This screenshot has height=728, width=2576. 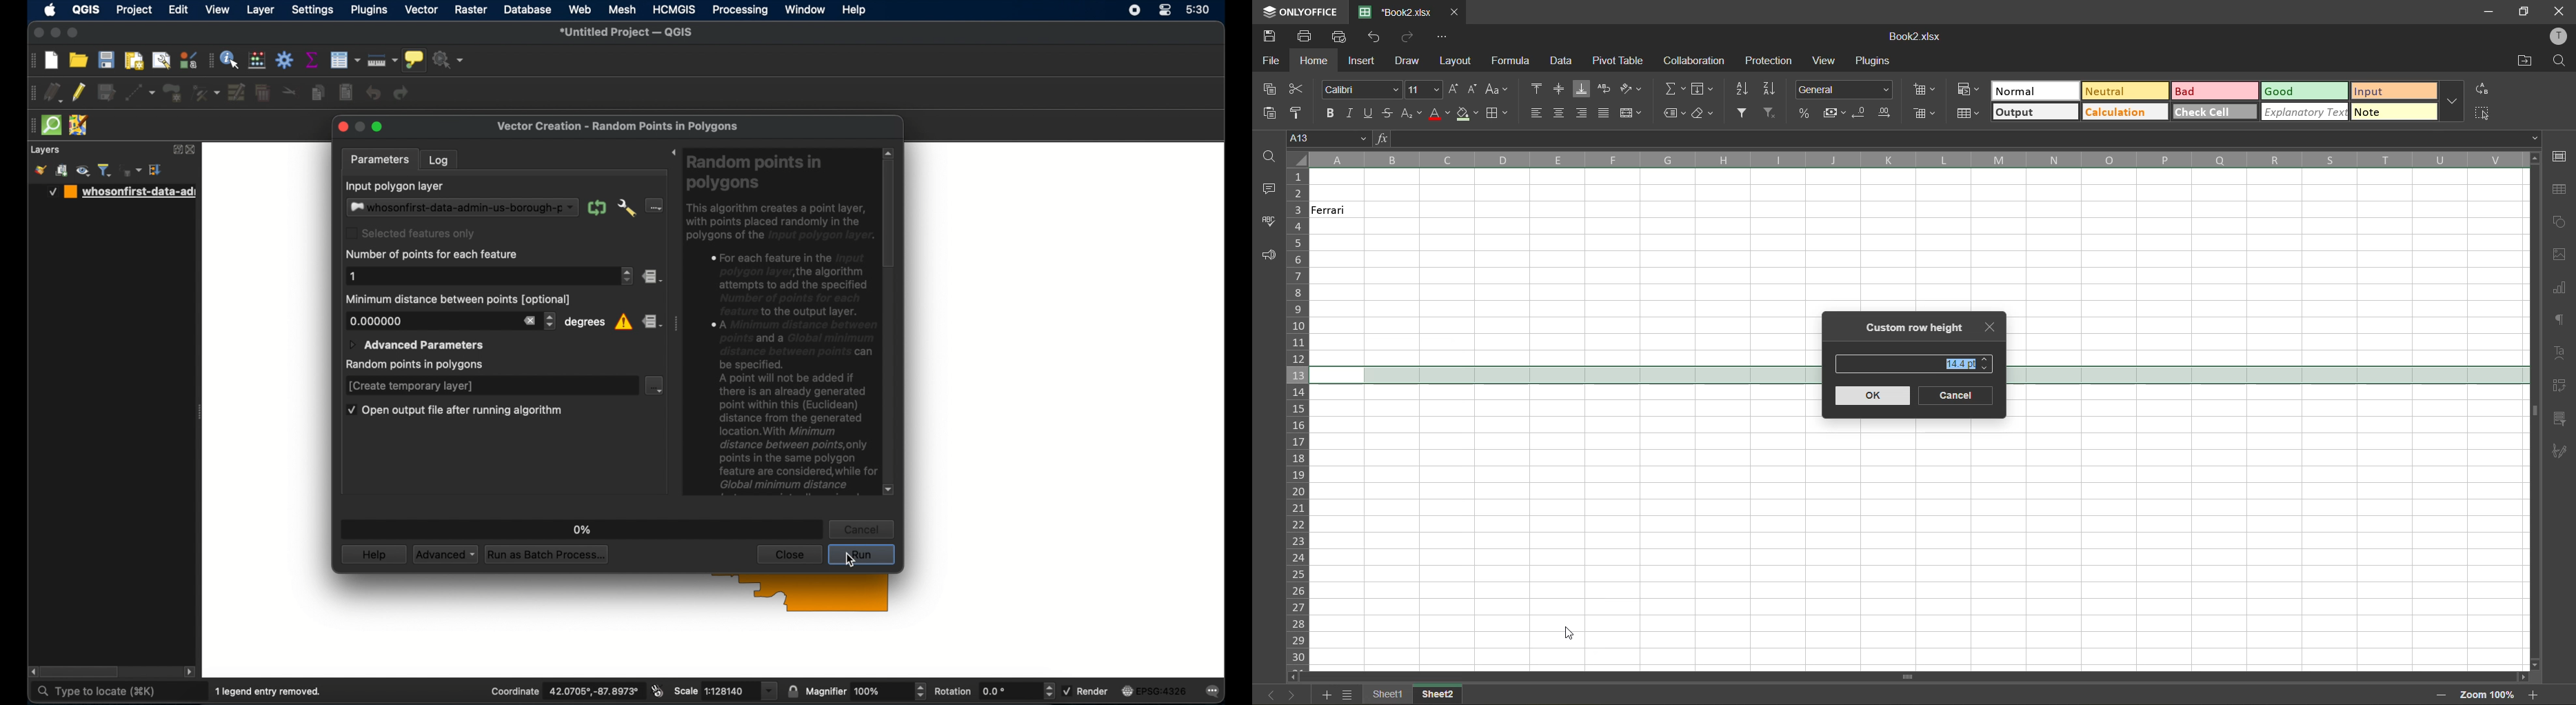 What do you see at coordinates (1339, 210) in the screenshot?
I see `Ferrari` at bounding box center [1339, 210].